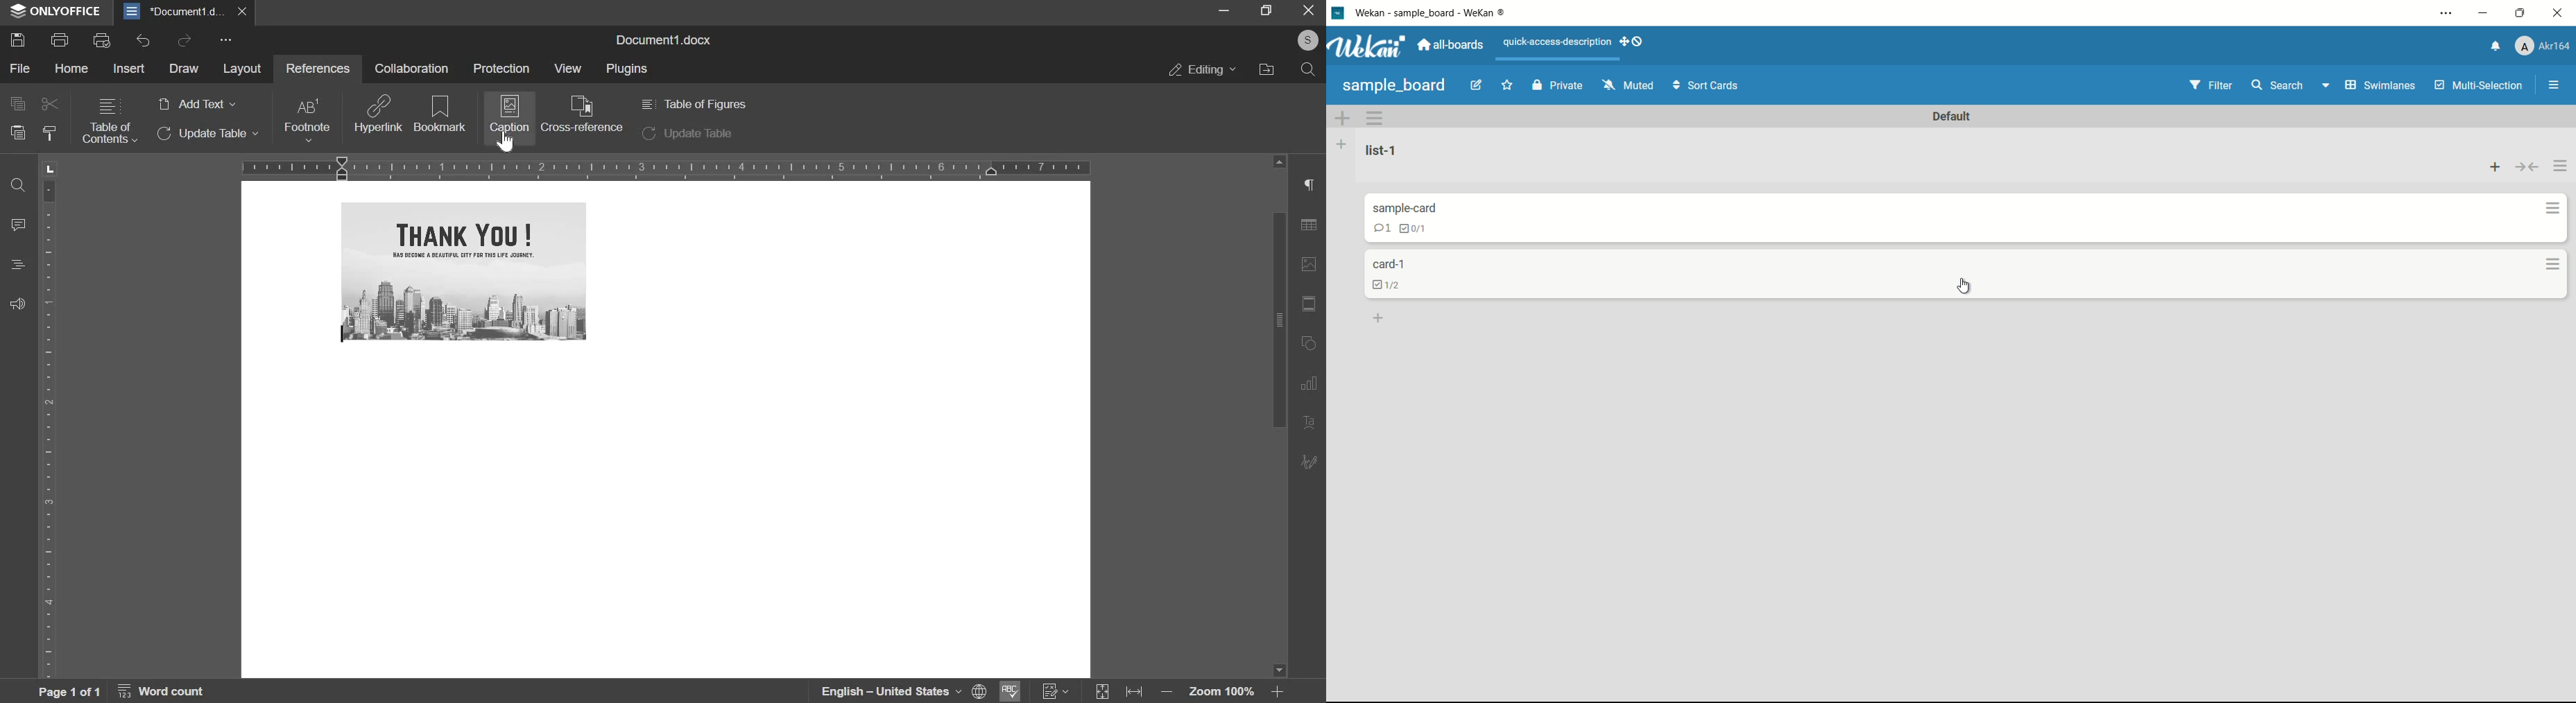 This screenshot has width=2576, height=728. I want to click on minimize, so click(1224, 11).